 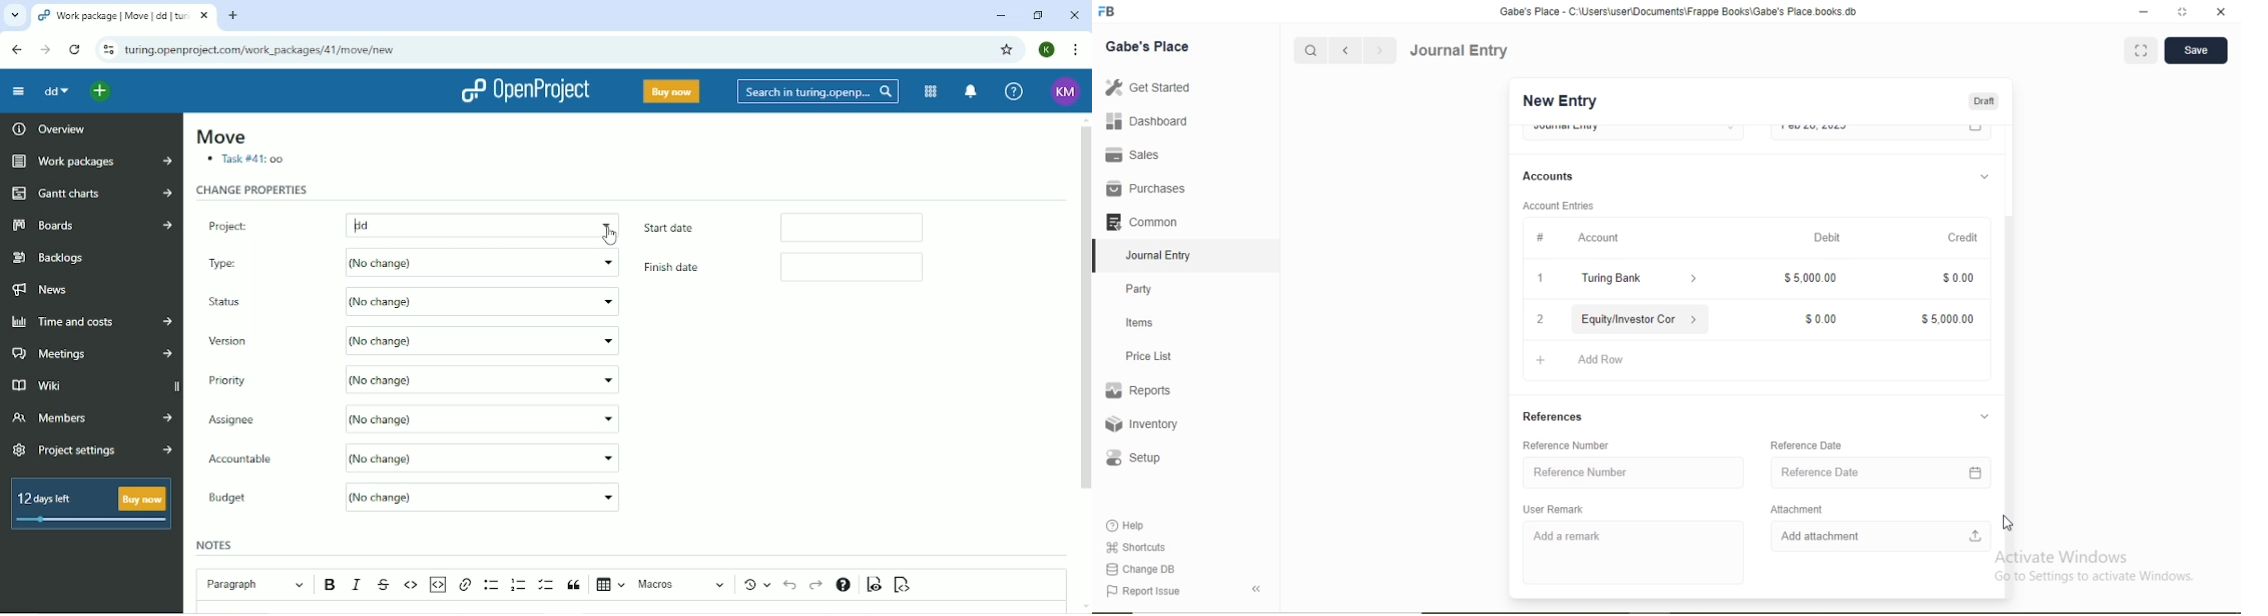 I want to click on cursor, so click(x=2013, y=523).